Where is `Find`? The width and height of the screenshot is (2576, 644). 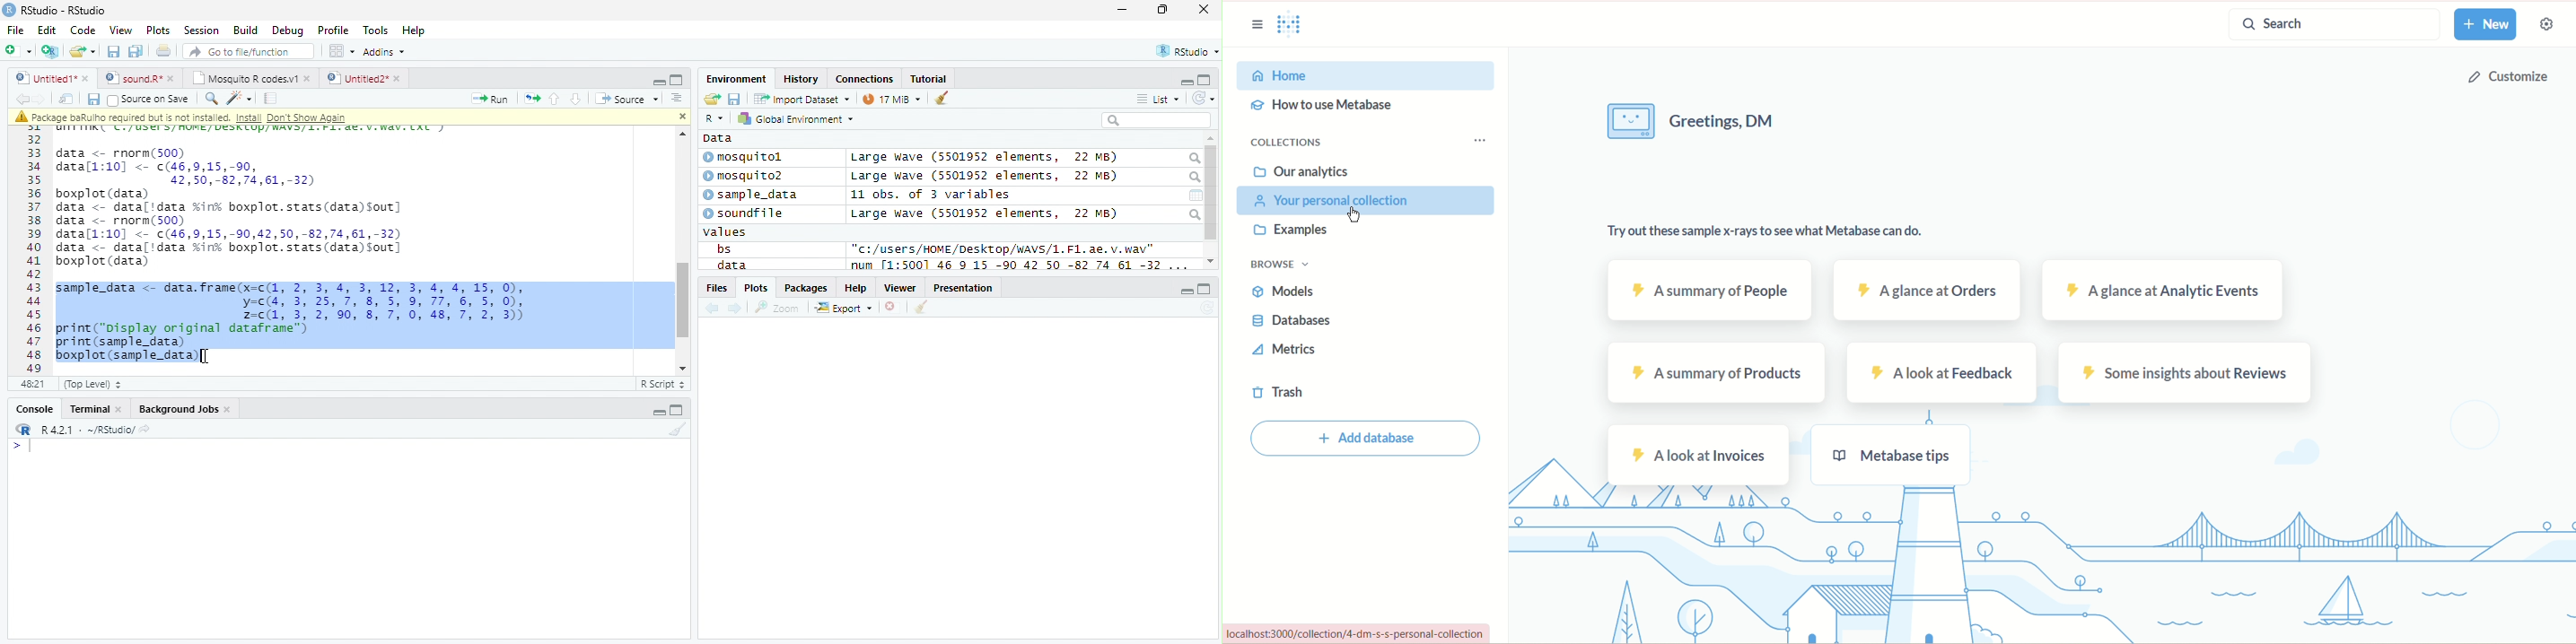 Find is located at coordinates (211, 99).